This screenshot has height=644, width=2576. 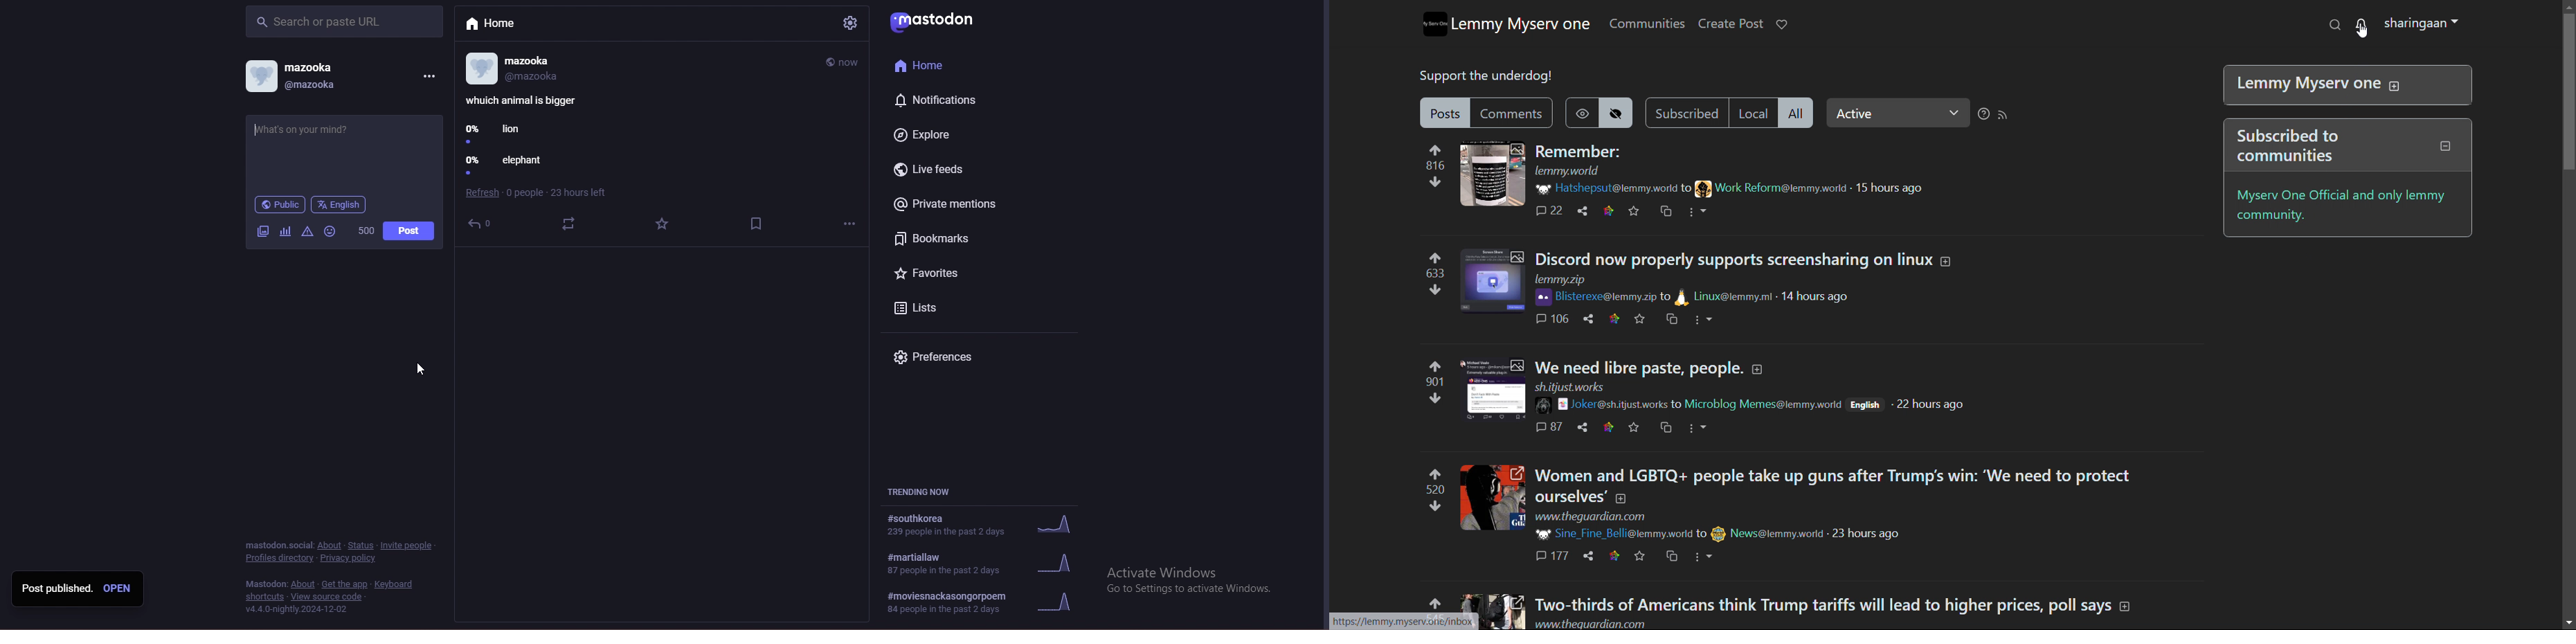 I want to click on time of posting (15 hours ago), so click(x=1891, y=188).